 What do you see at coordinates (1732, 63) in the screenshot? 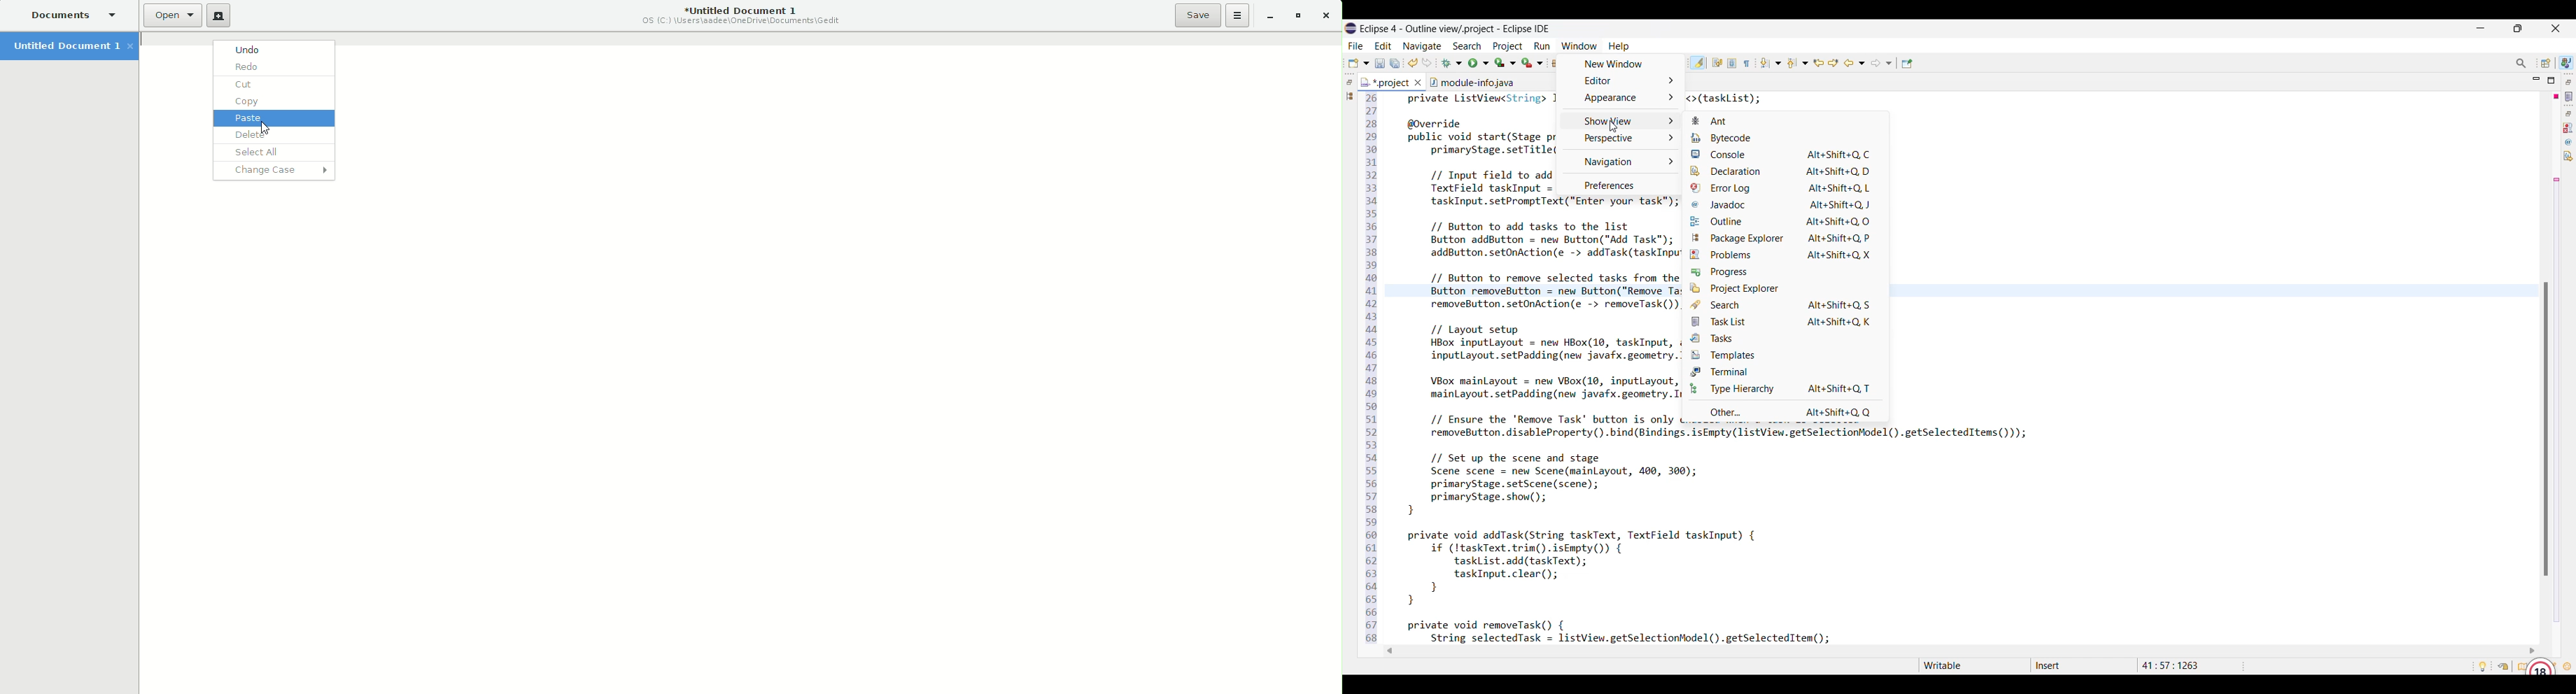
I see `Toggle block selection mode` at bounding box center [1732, 63].